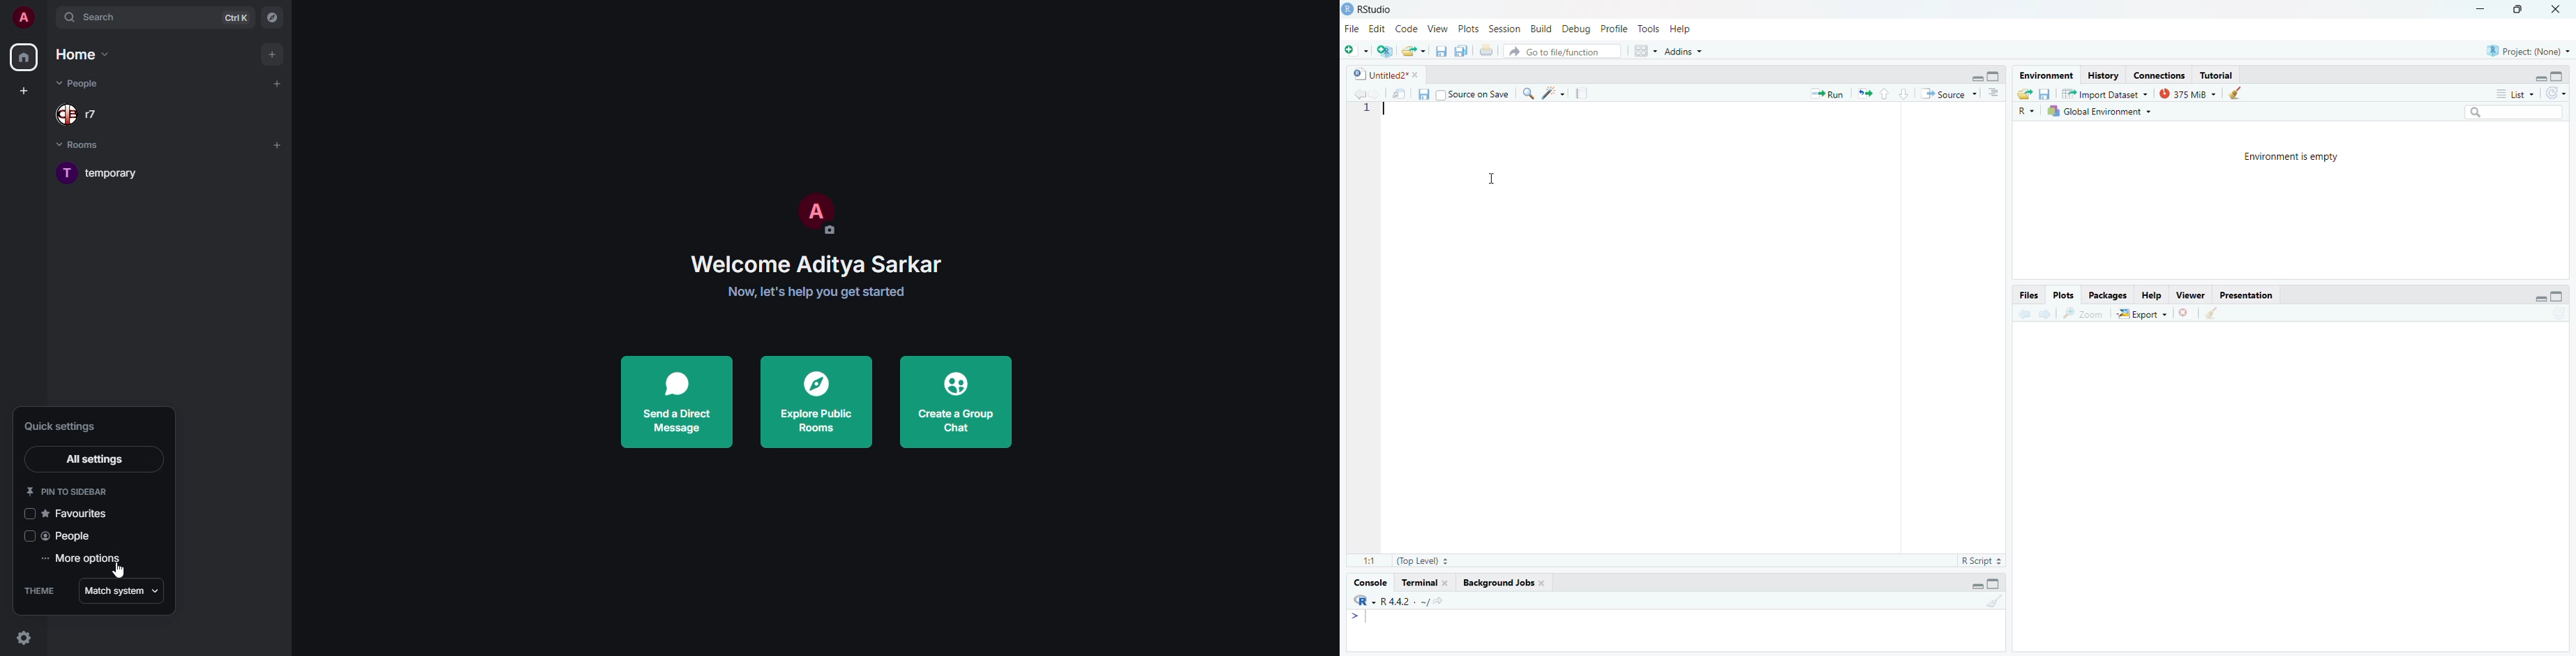 The width and height of the screenshot is (2576, 672). I want to click on Edit, so click(1376, 29).